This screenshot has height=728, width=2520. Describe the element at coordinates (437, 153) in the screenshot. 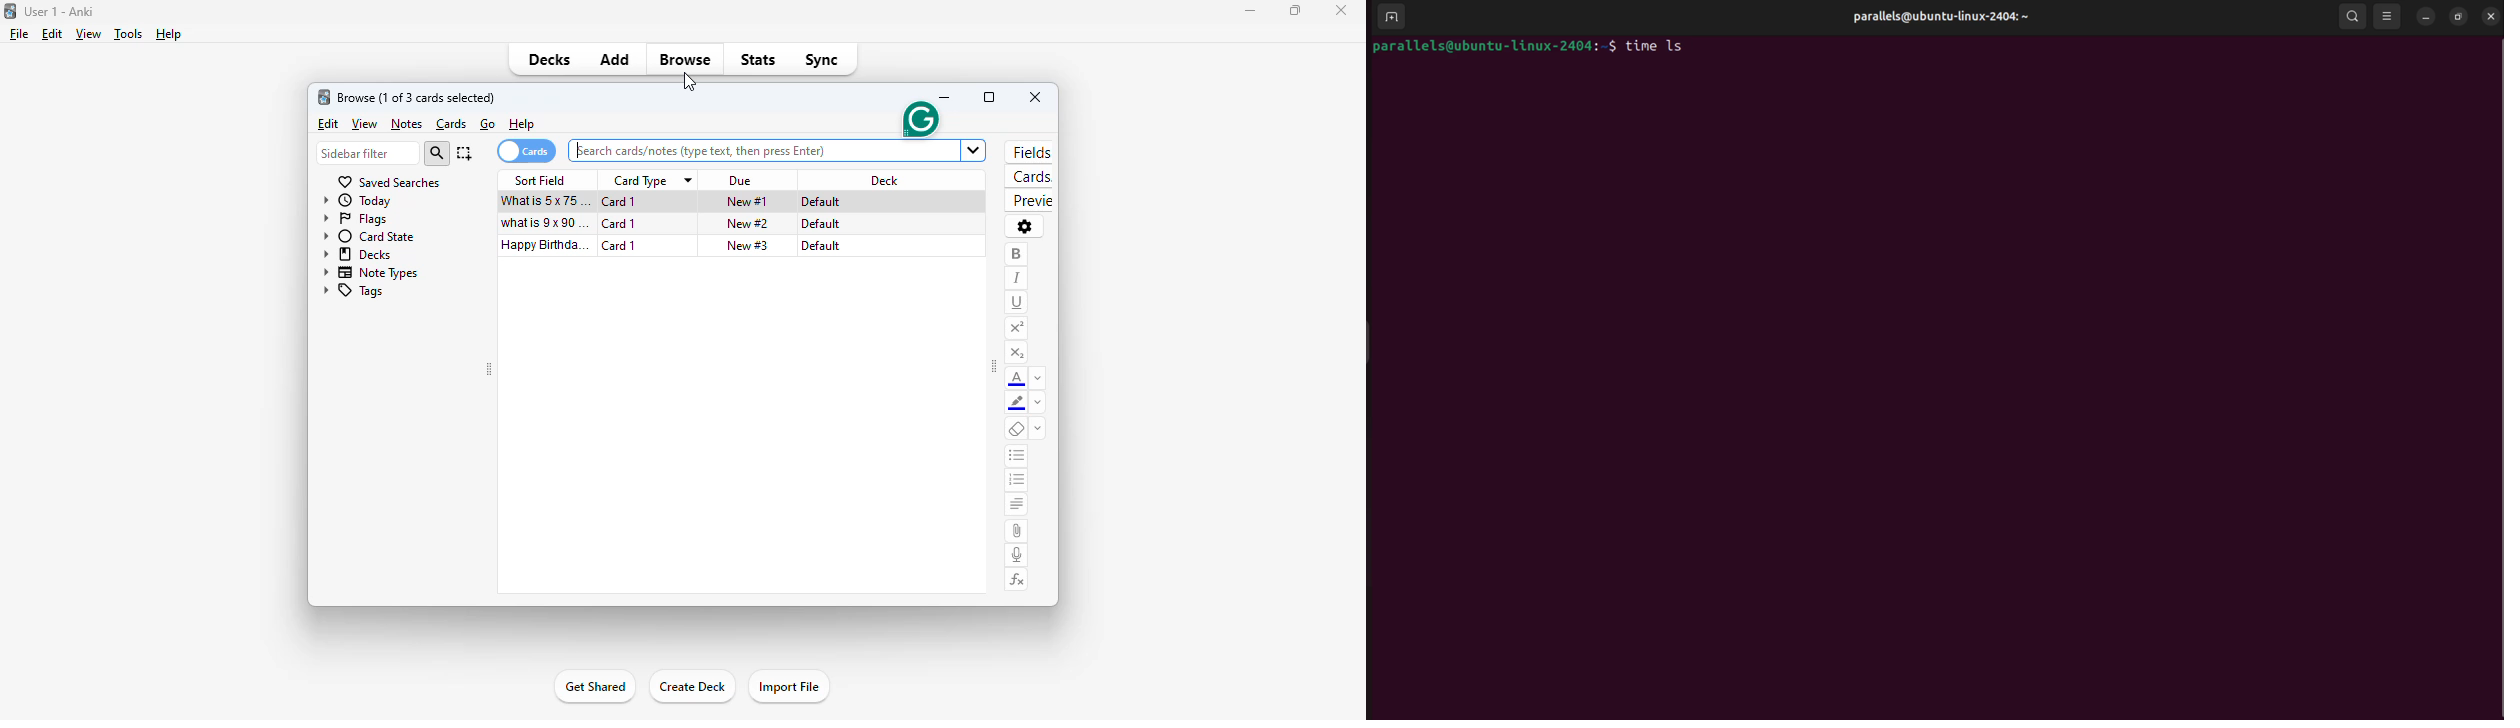

I see `search` at that location.